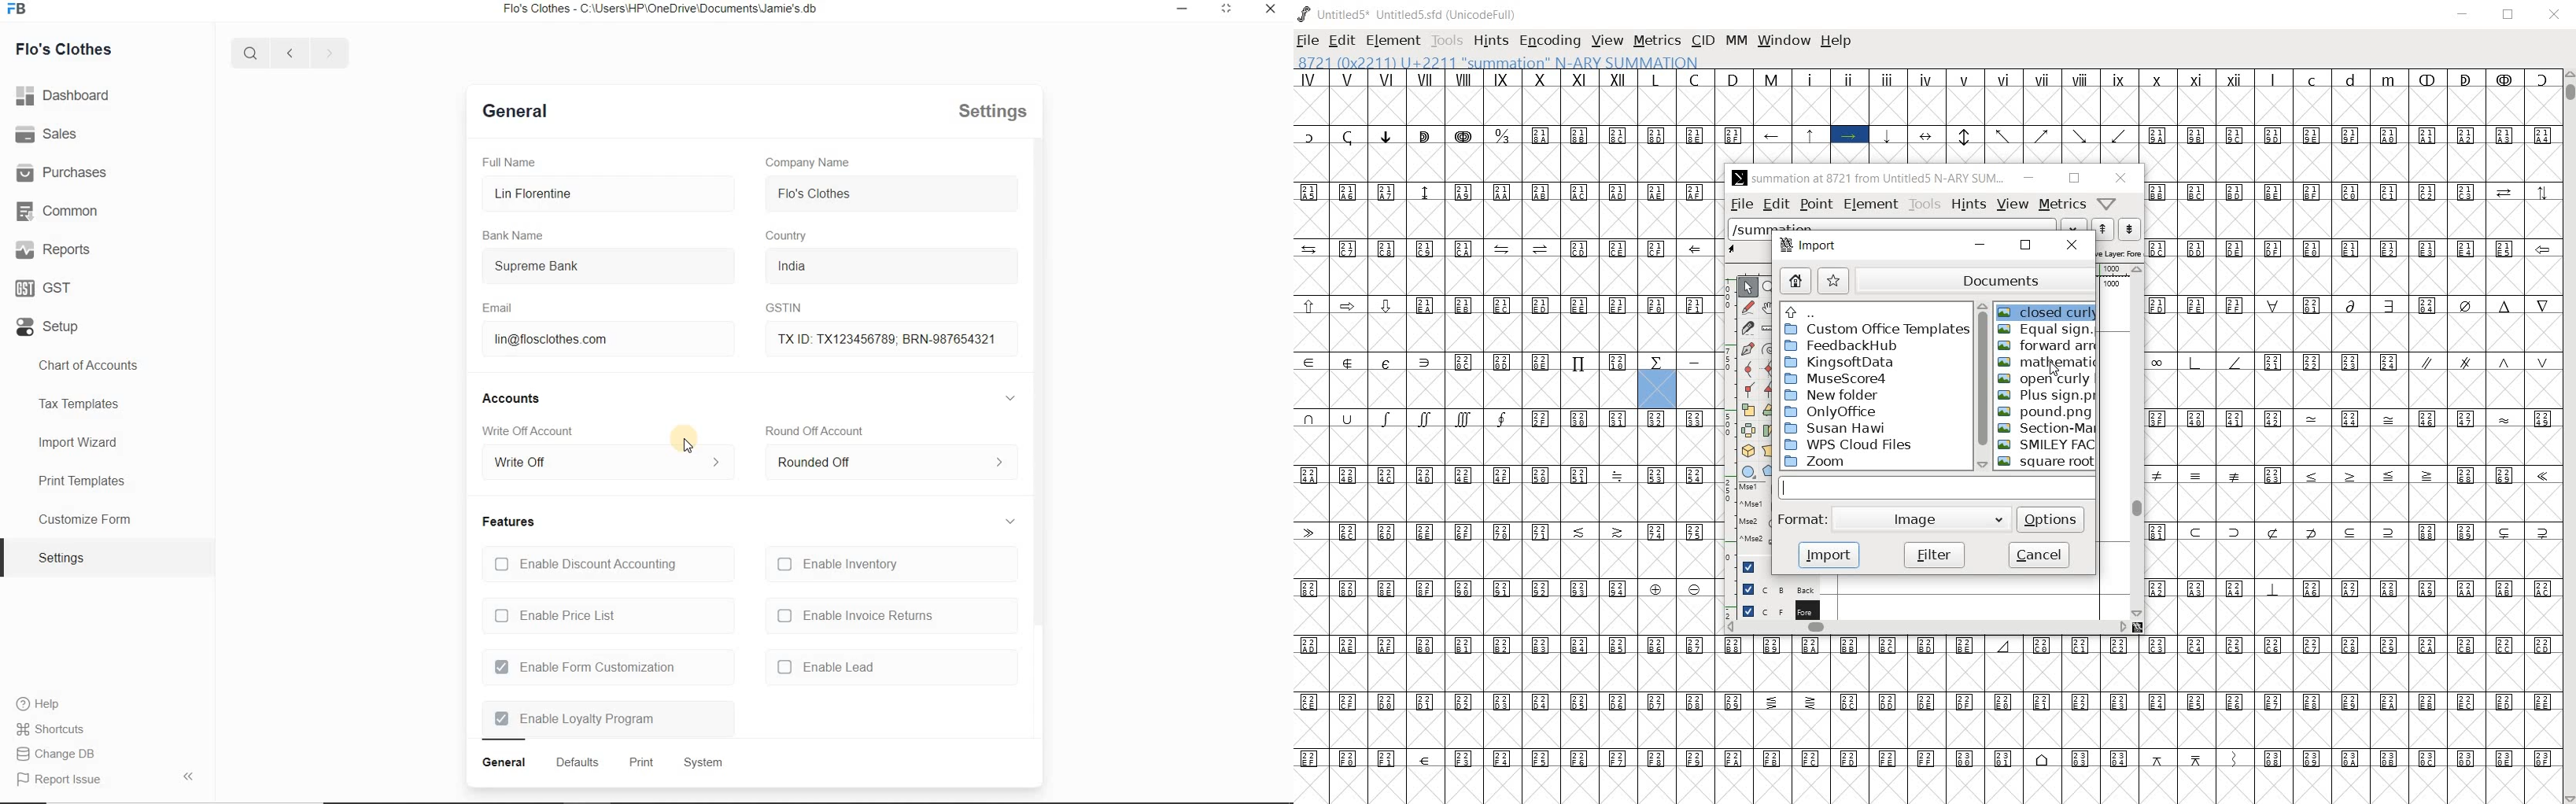 Image resolution: width=2576 pixels, height=812 pixels. What do you see at coordinates (1770, 452) in the screenshot?
I see `perform a perspective transformation on the selection` at bounding box center [1770, 452].